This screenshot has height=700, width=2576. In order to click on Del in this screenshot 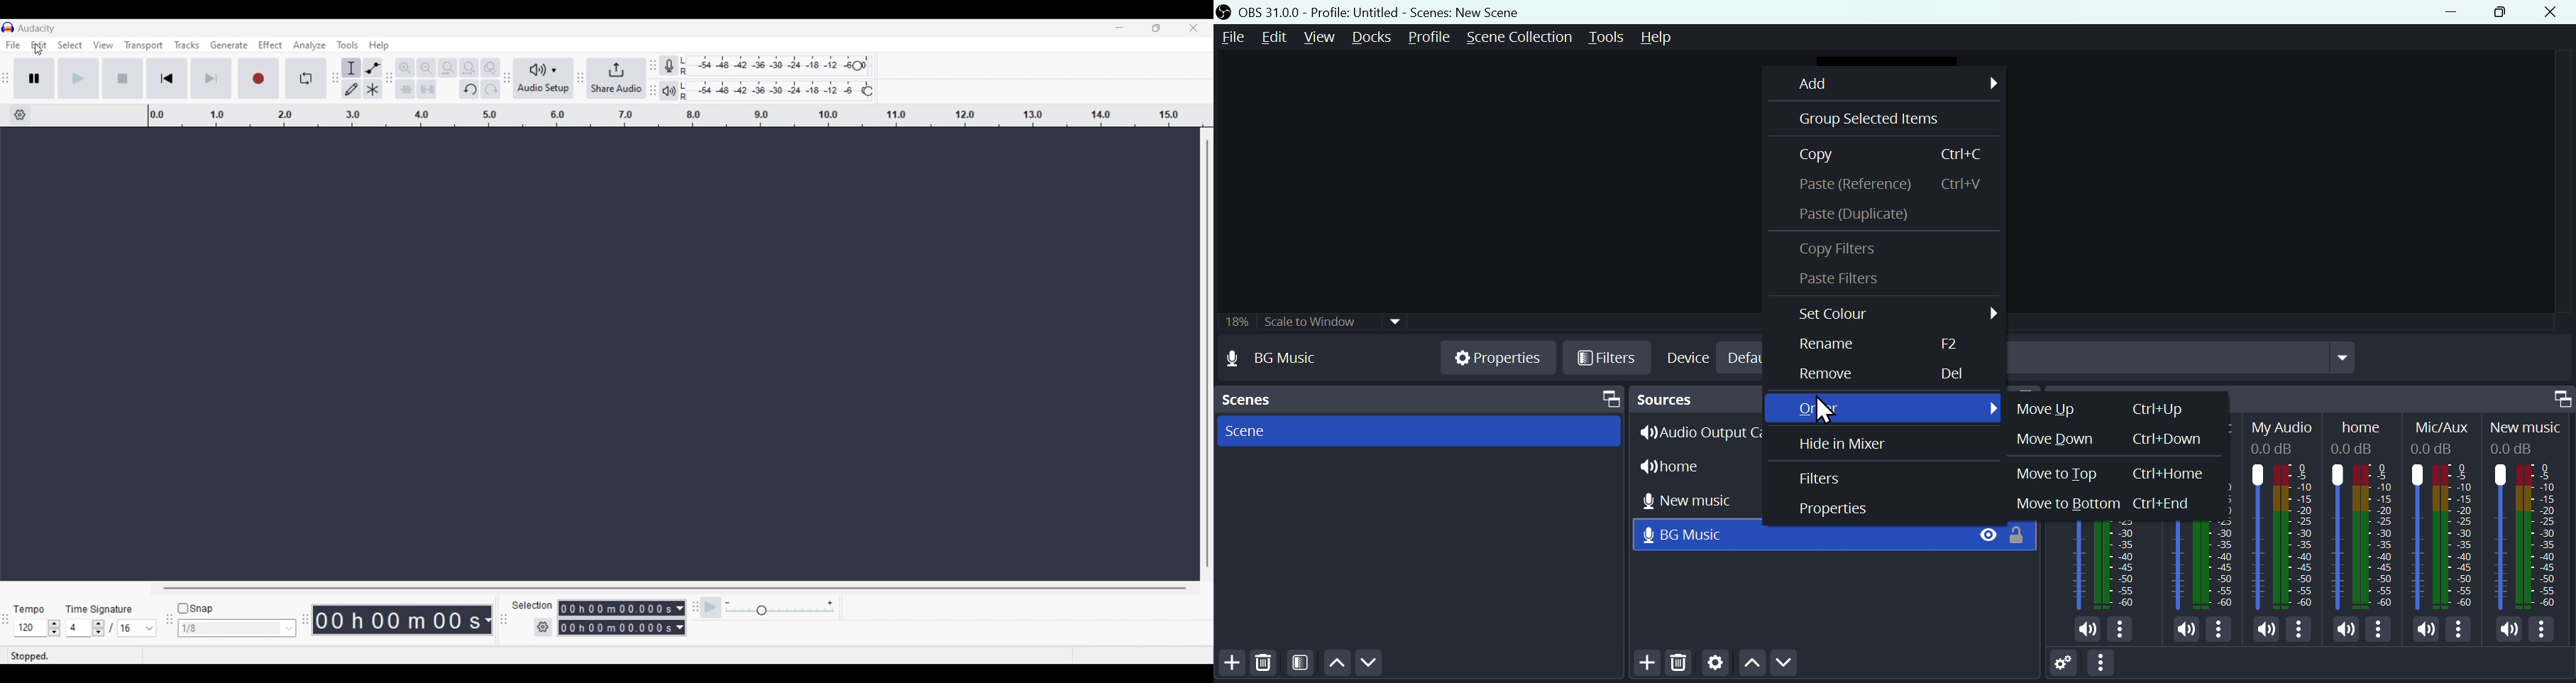, I will do `click(1952, 375)`.